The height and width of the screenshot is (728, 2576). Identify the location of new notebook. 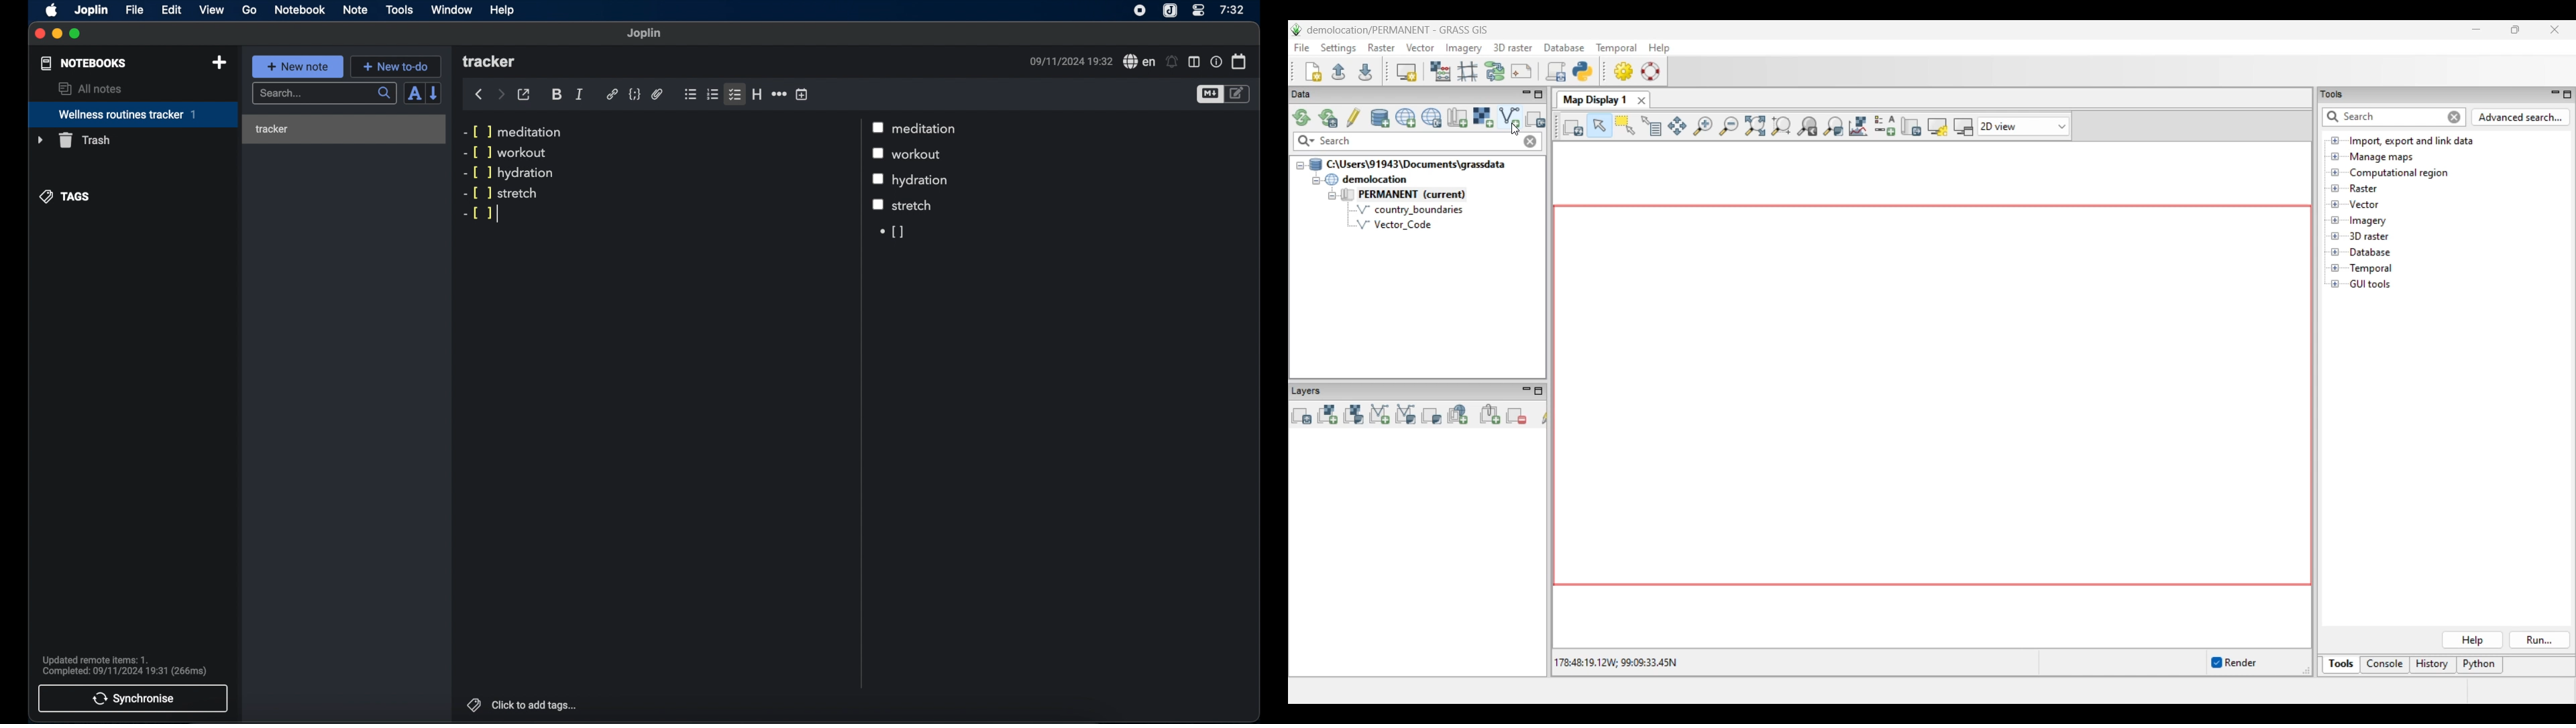
(221, 63).